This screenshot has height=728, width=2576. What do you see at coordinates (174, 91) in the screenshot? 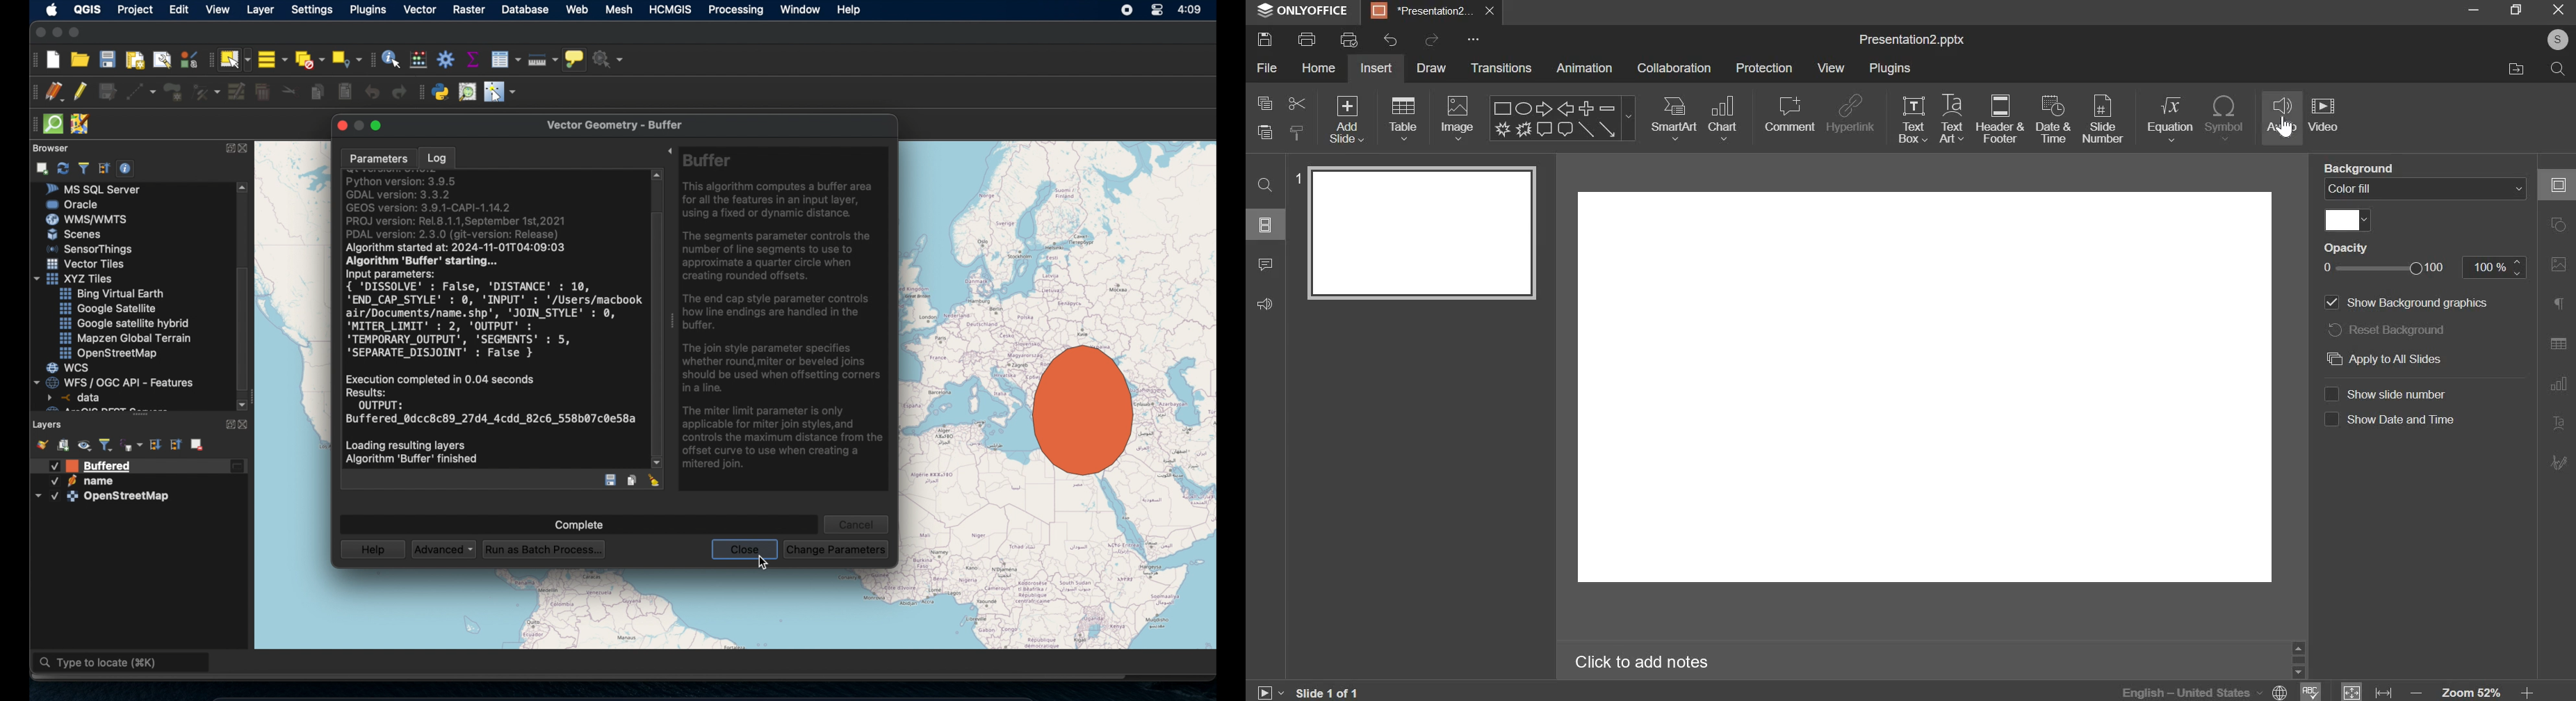
I see `add point feature` at bounding box center [174, 91].